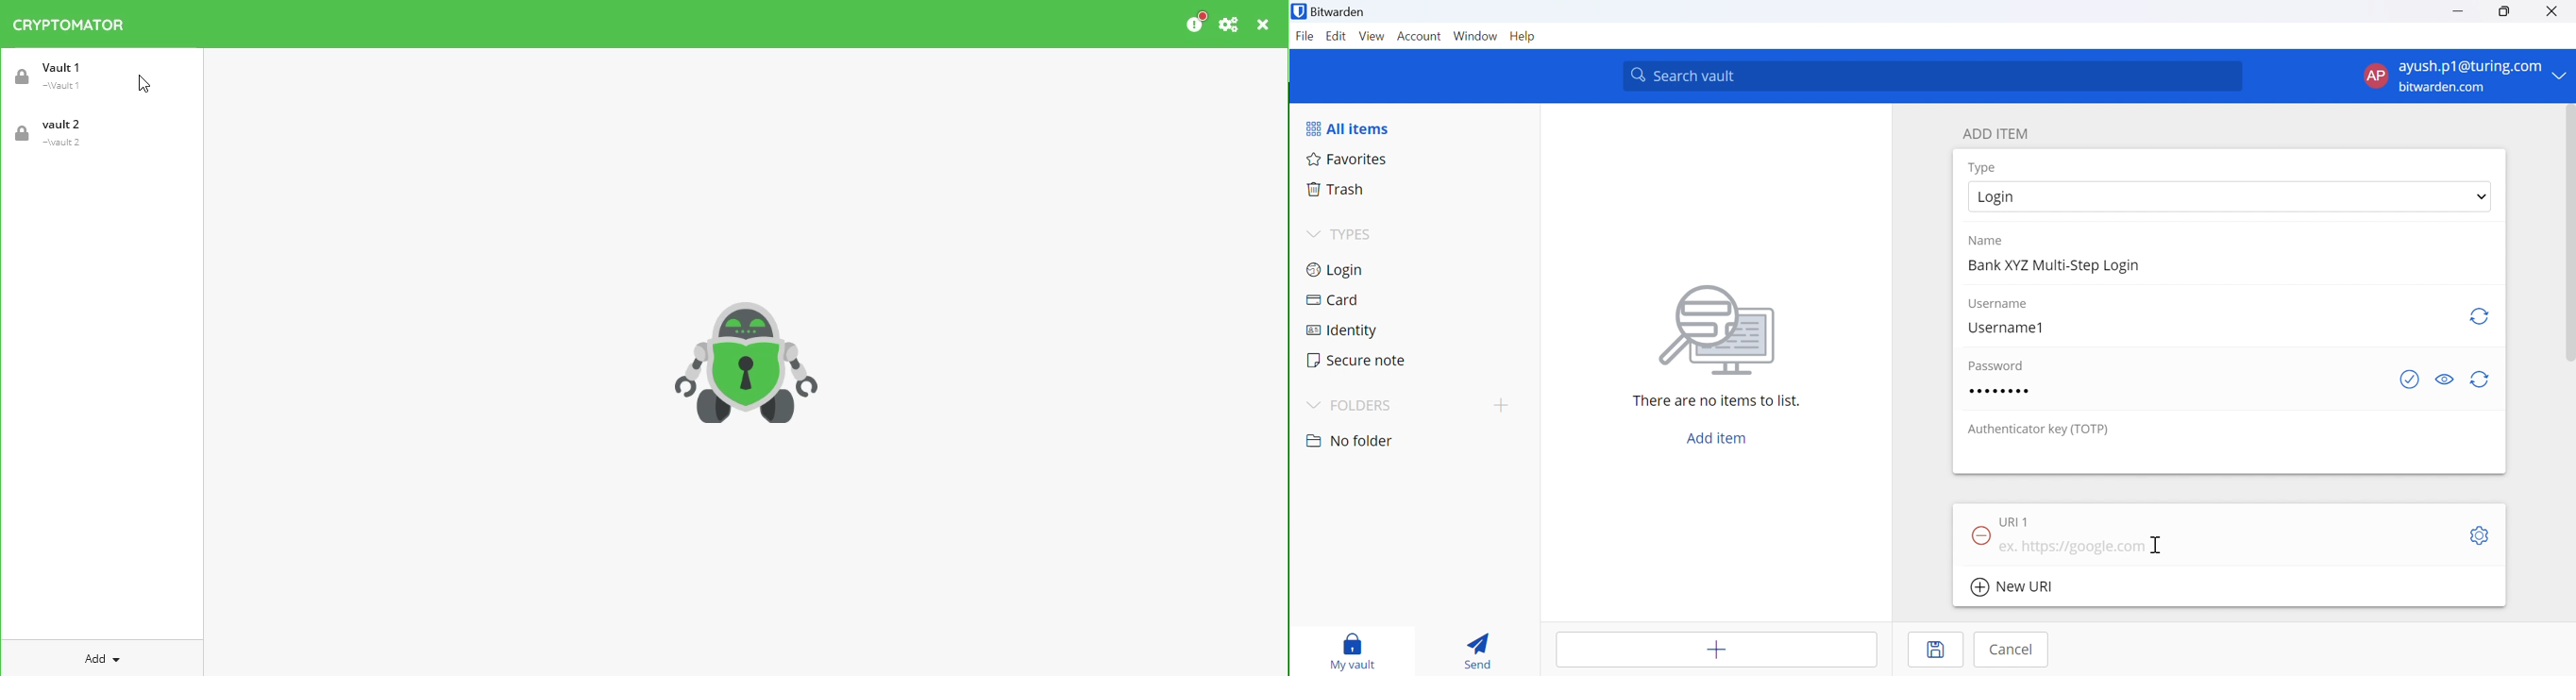  What do you see at coordinates (1983, 168) in the screenshot?
I see `Type` at bounding box center [1983, 168].